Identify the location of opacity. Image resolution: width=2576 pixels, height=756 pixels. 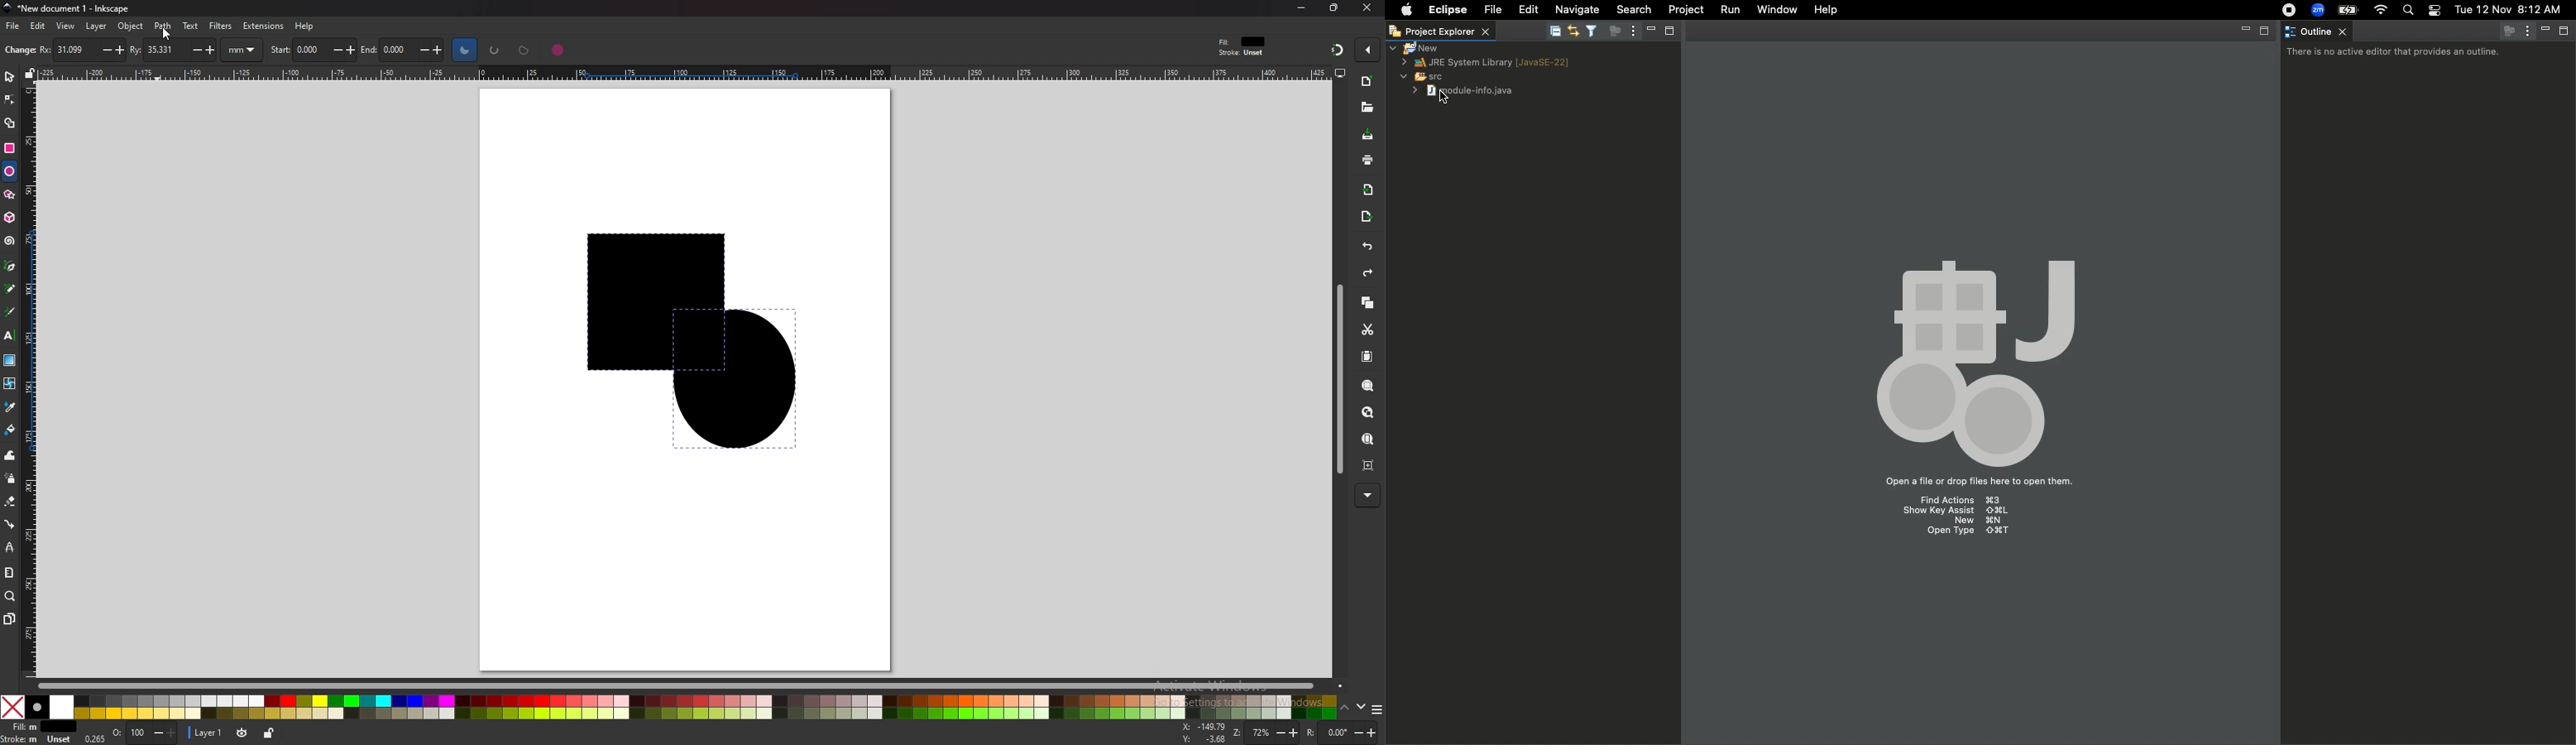
(144, 733).